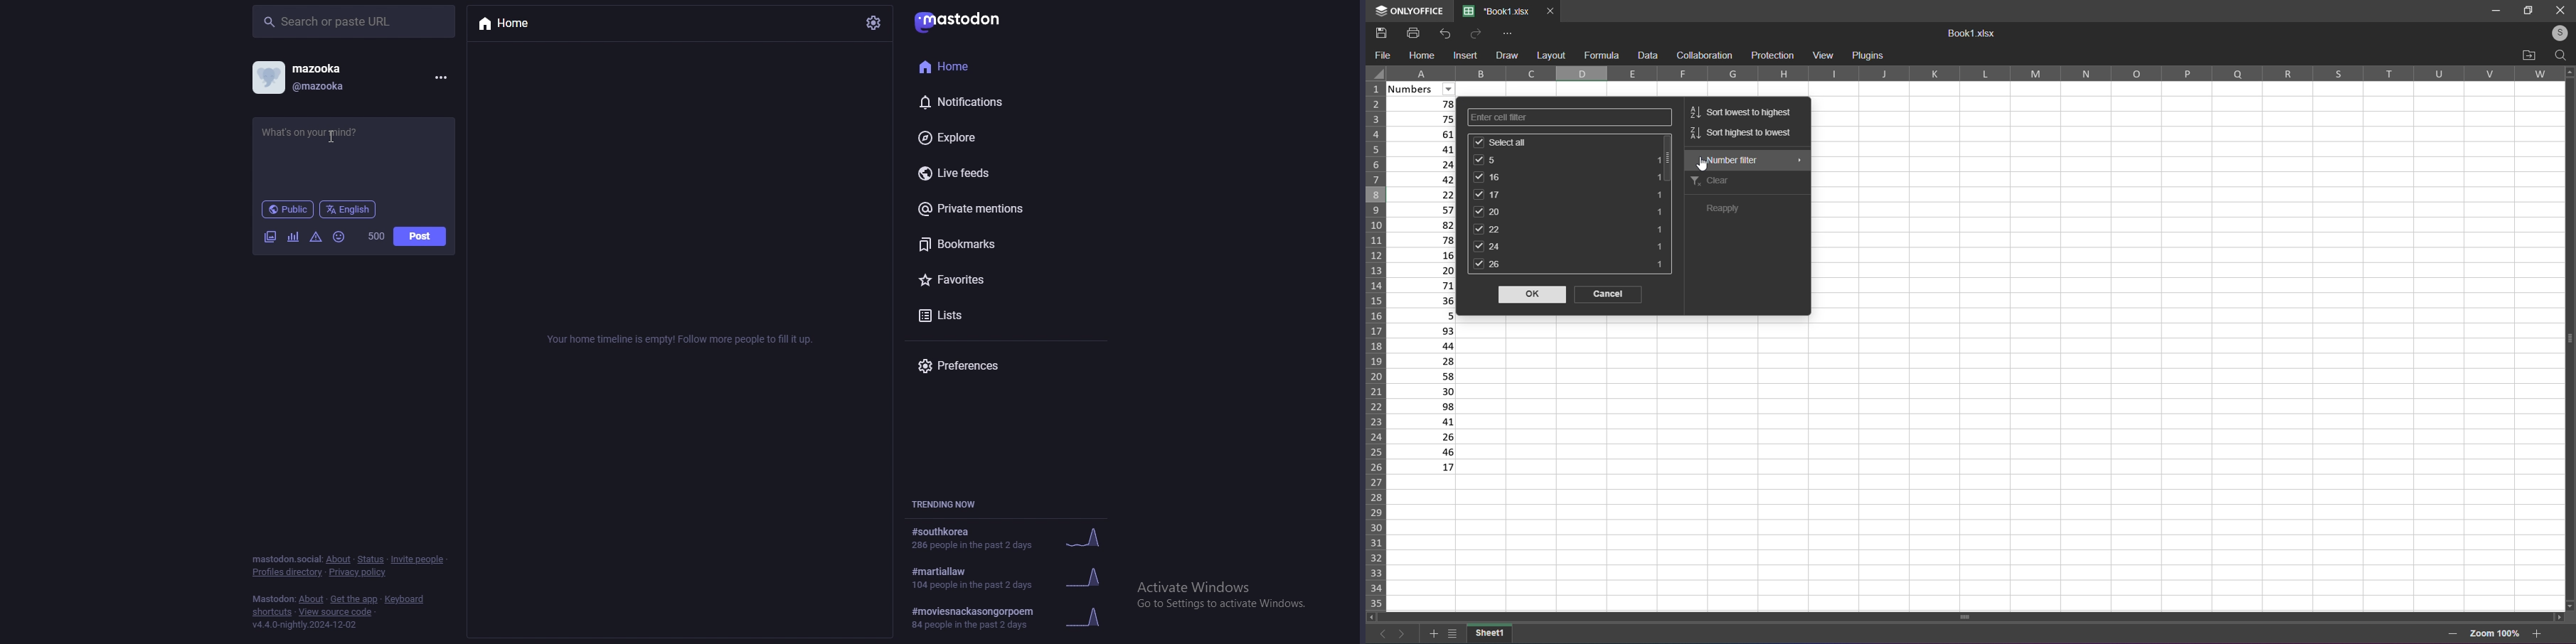  I want to click on draw, so click(1506, 54).